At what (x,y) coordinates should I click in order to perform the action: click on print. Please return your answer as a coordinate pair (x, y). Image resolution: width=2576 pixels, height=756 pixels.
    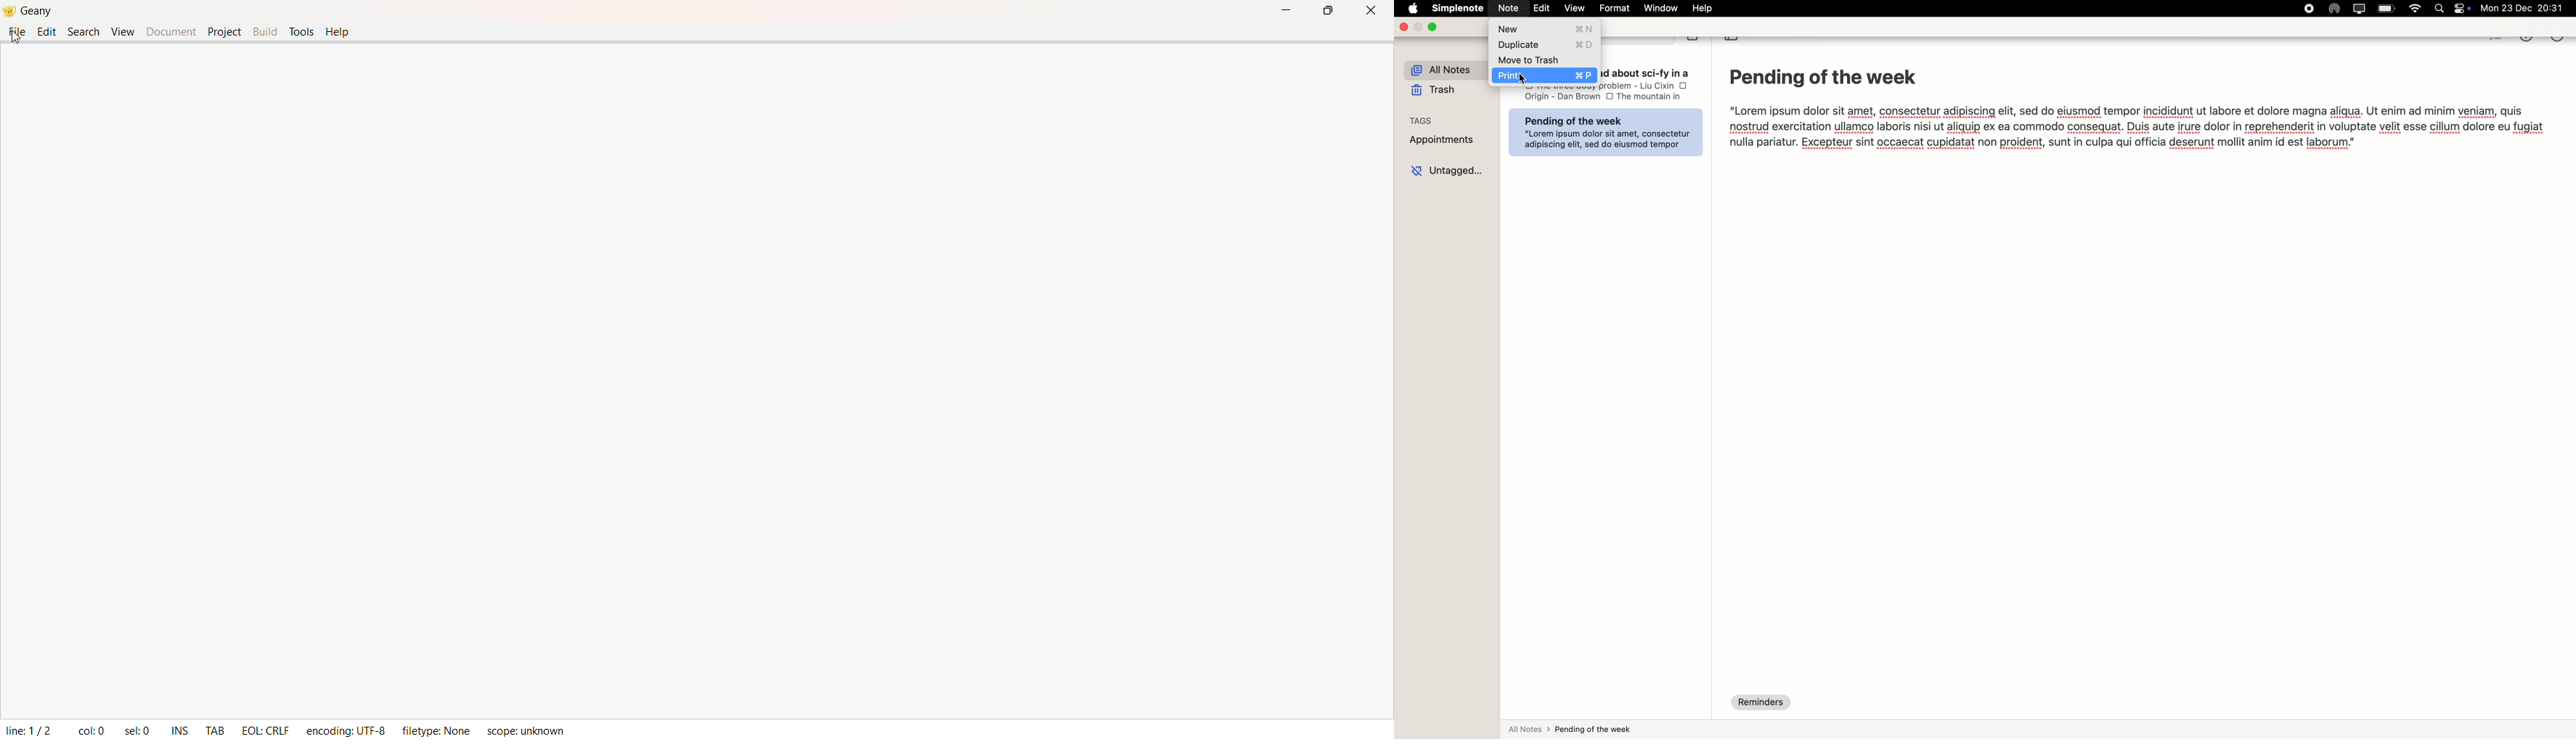
    Looking at the image, I should click on (1506, 75).